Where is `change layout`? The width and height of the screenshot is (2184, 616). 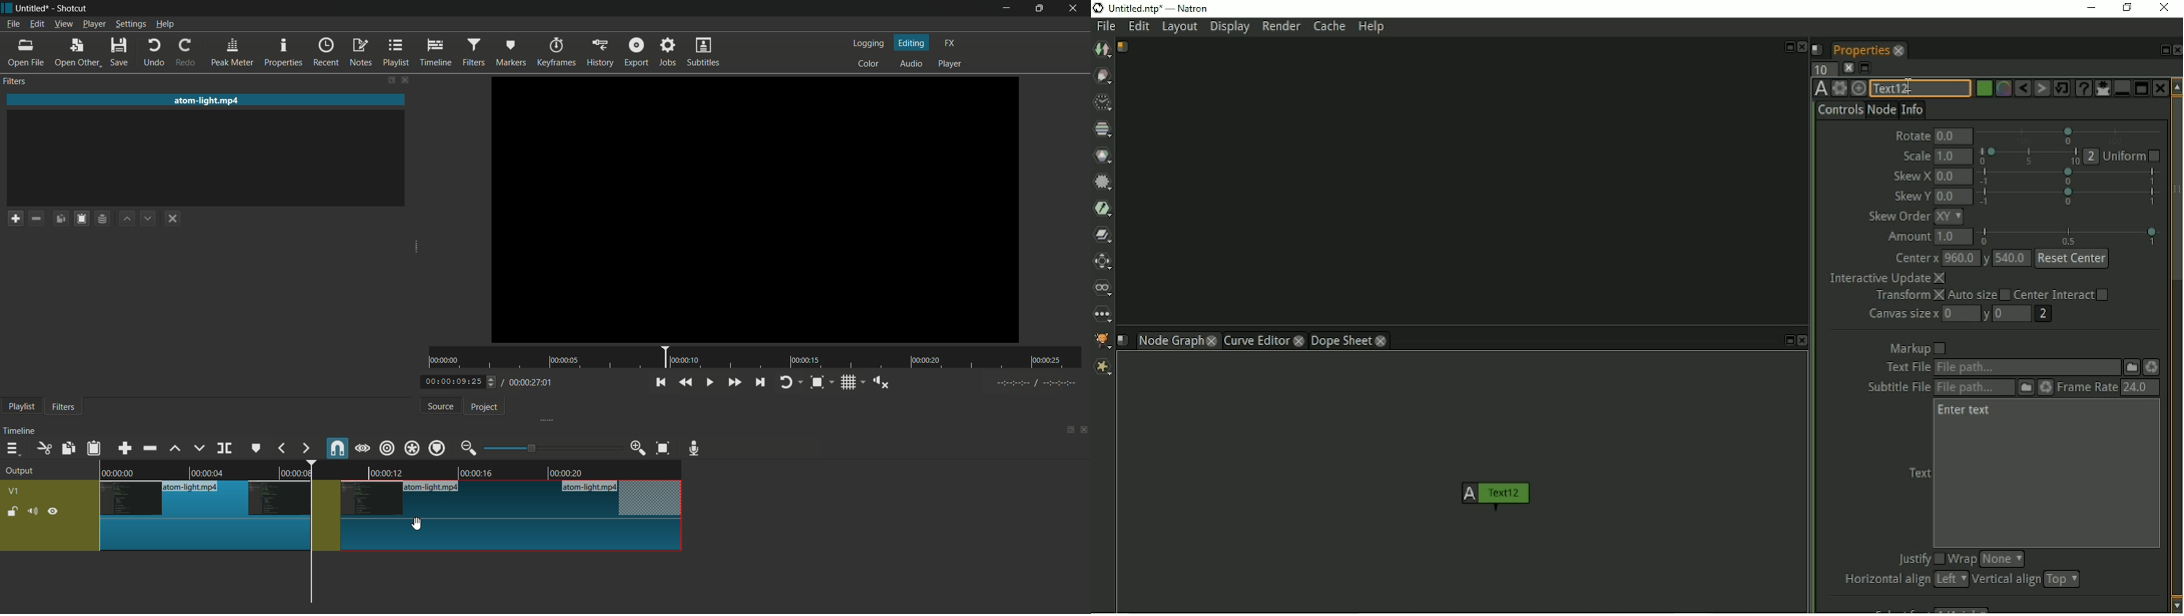
change layout is located at coordinates (1067, 429).